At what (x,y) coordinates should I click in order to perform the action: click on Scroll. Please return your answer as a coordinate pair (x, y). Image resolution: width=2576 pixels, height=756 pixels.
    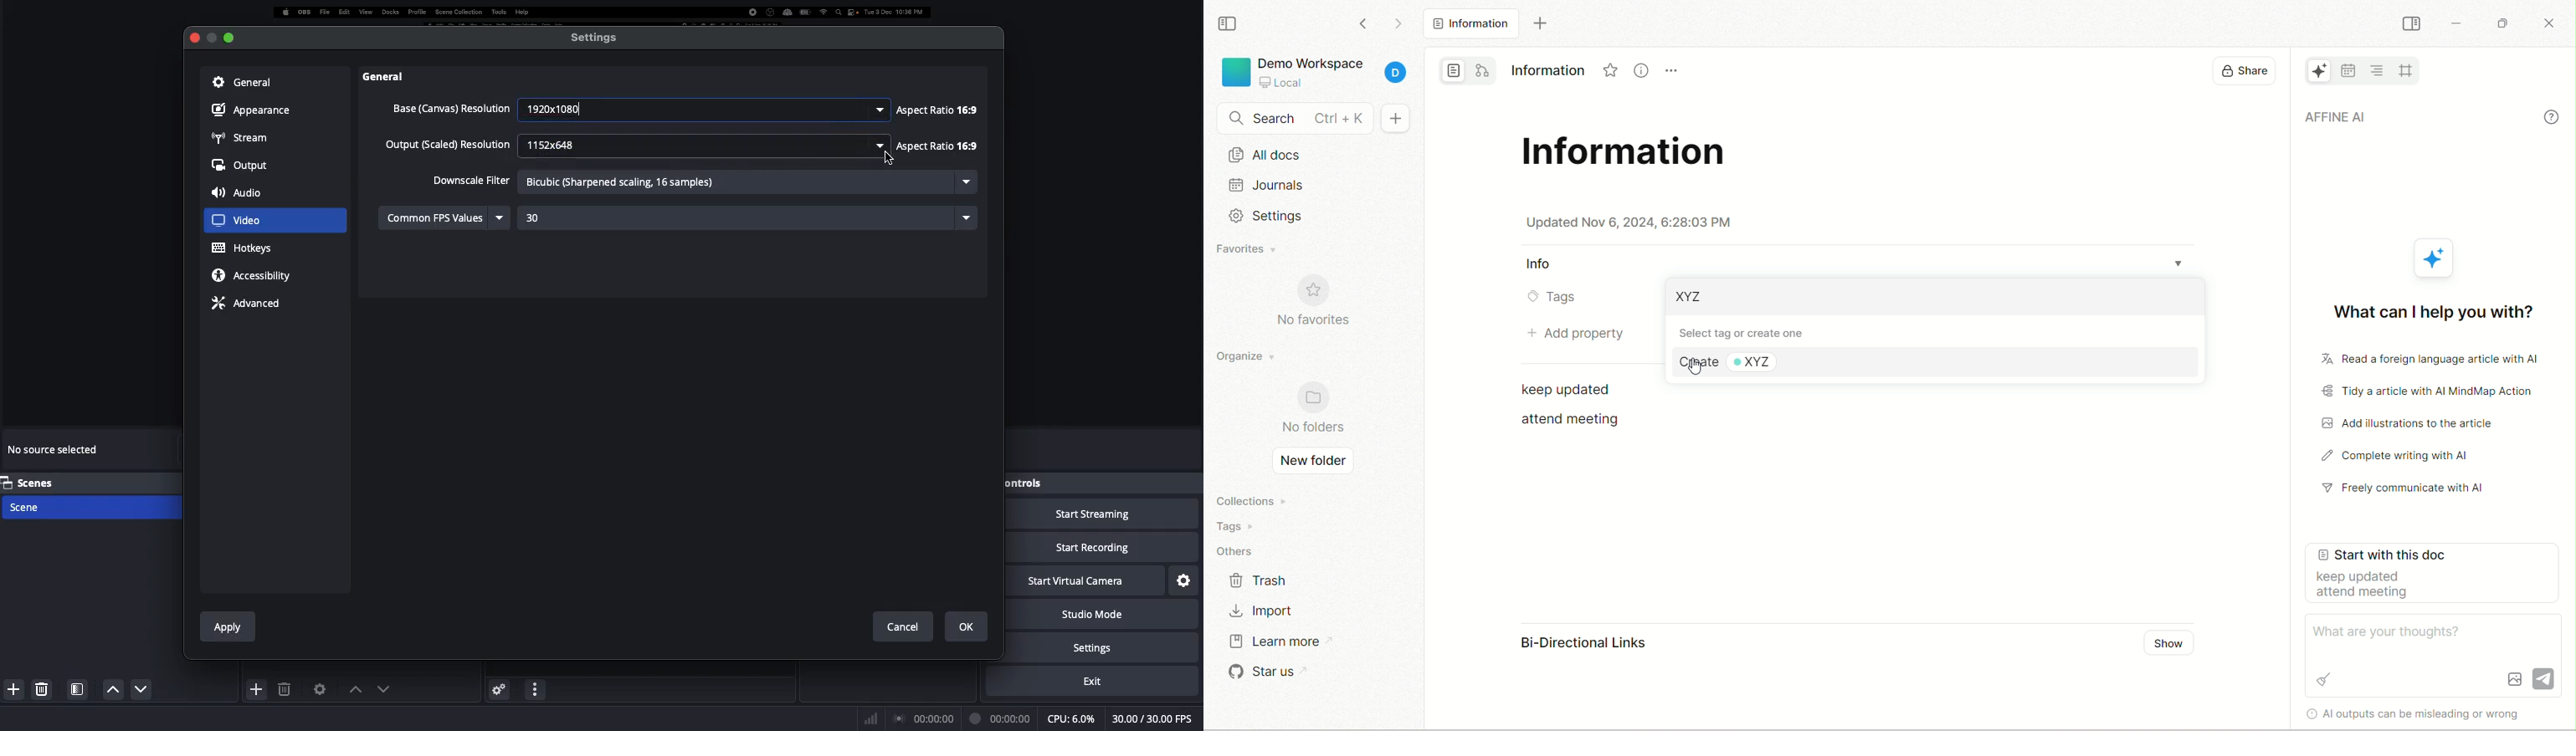
    Looking at the image, I should click on (988, 330).